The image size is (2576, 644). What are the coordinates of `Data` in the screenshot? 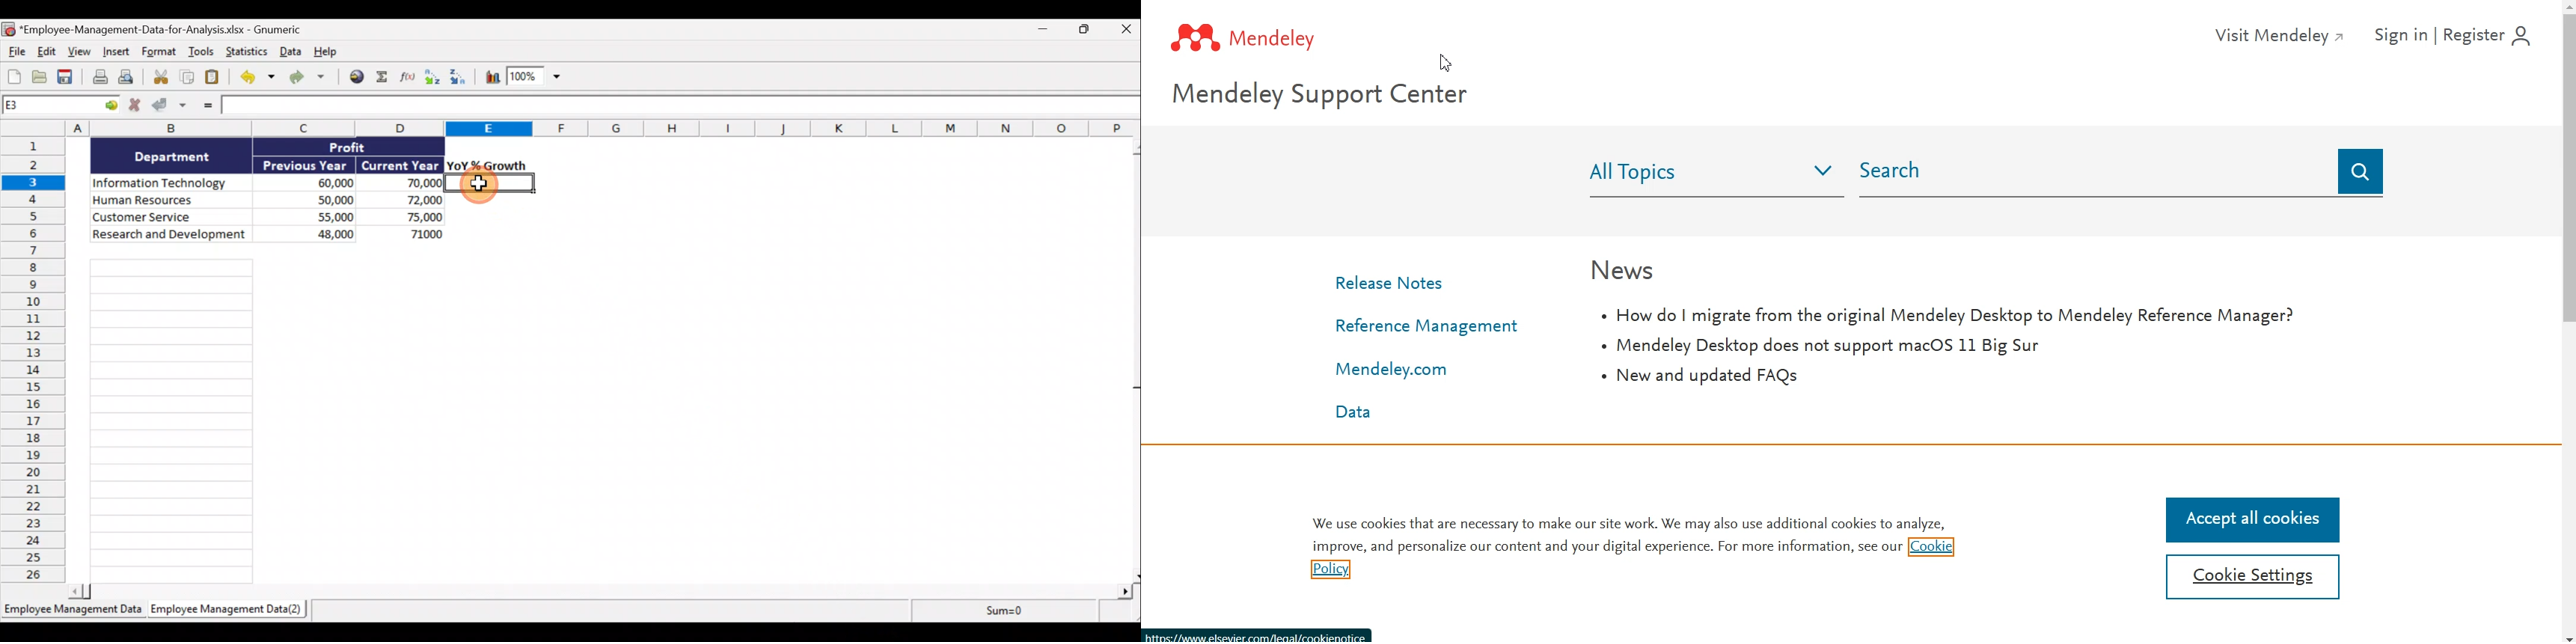 It's located at (265, 190).